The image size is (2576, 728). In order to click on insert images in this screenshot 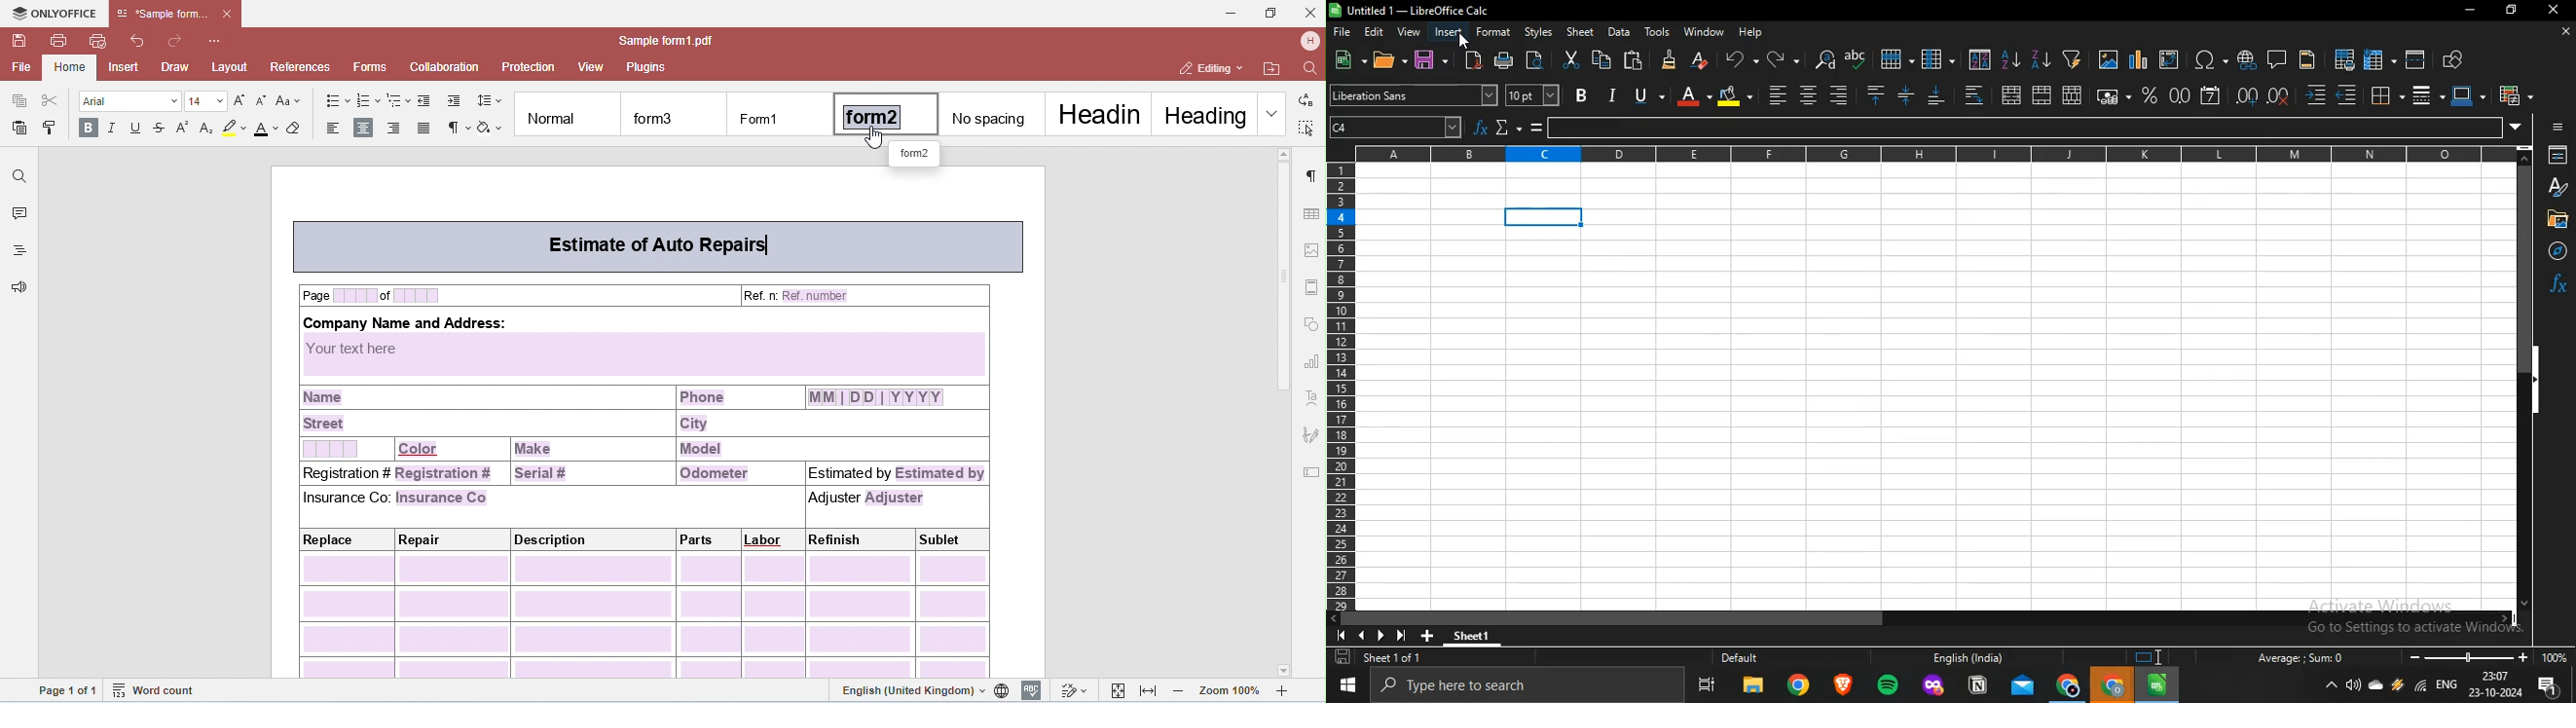, I will do `click(2108, 60)`.